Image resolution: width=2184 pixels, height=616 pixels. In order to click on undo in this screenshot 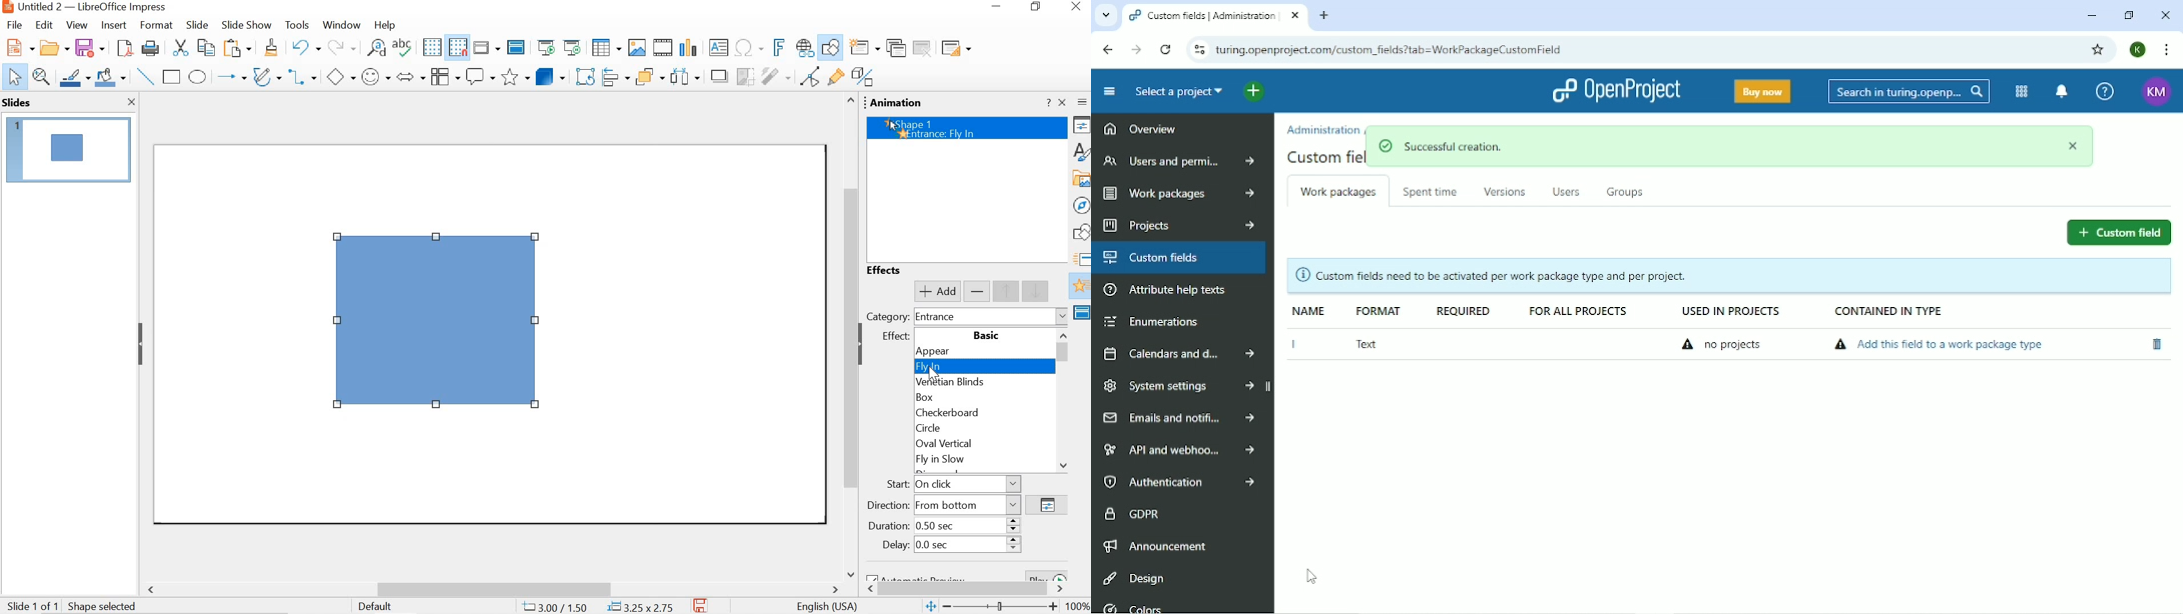, I will do `click(307, 47)`.